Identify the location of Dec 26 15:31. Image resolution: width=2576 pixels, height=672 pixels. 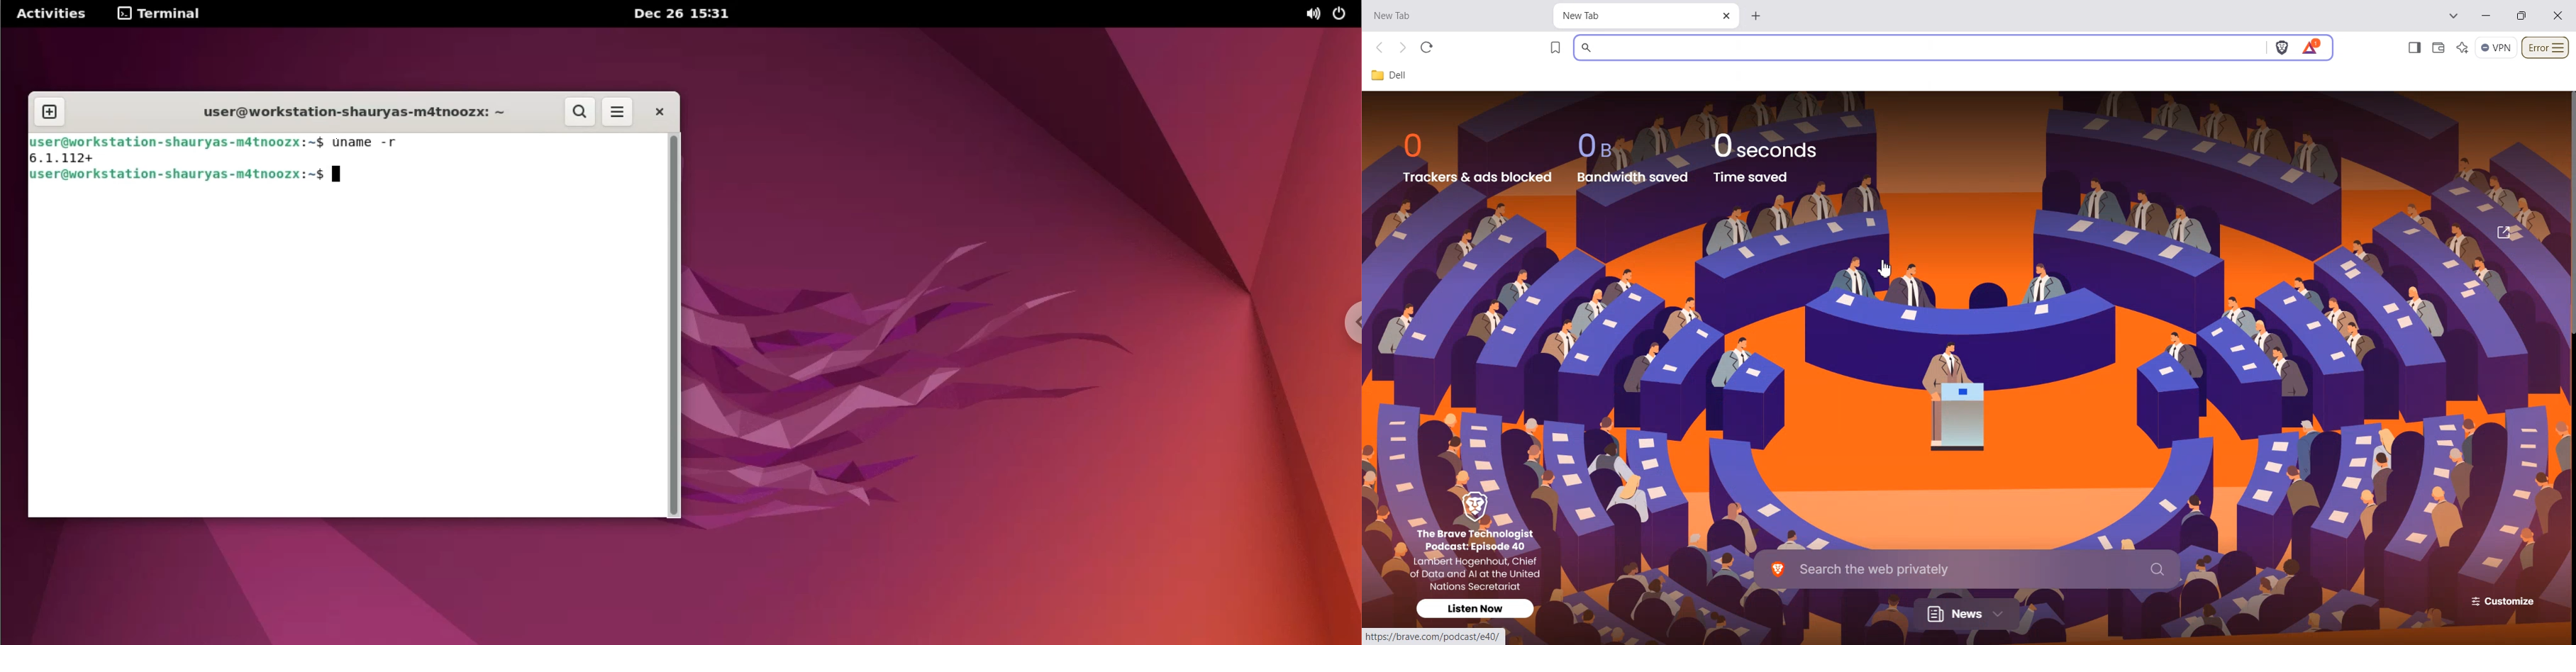
(682, 13).